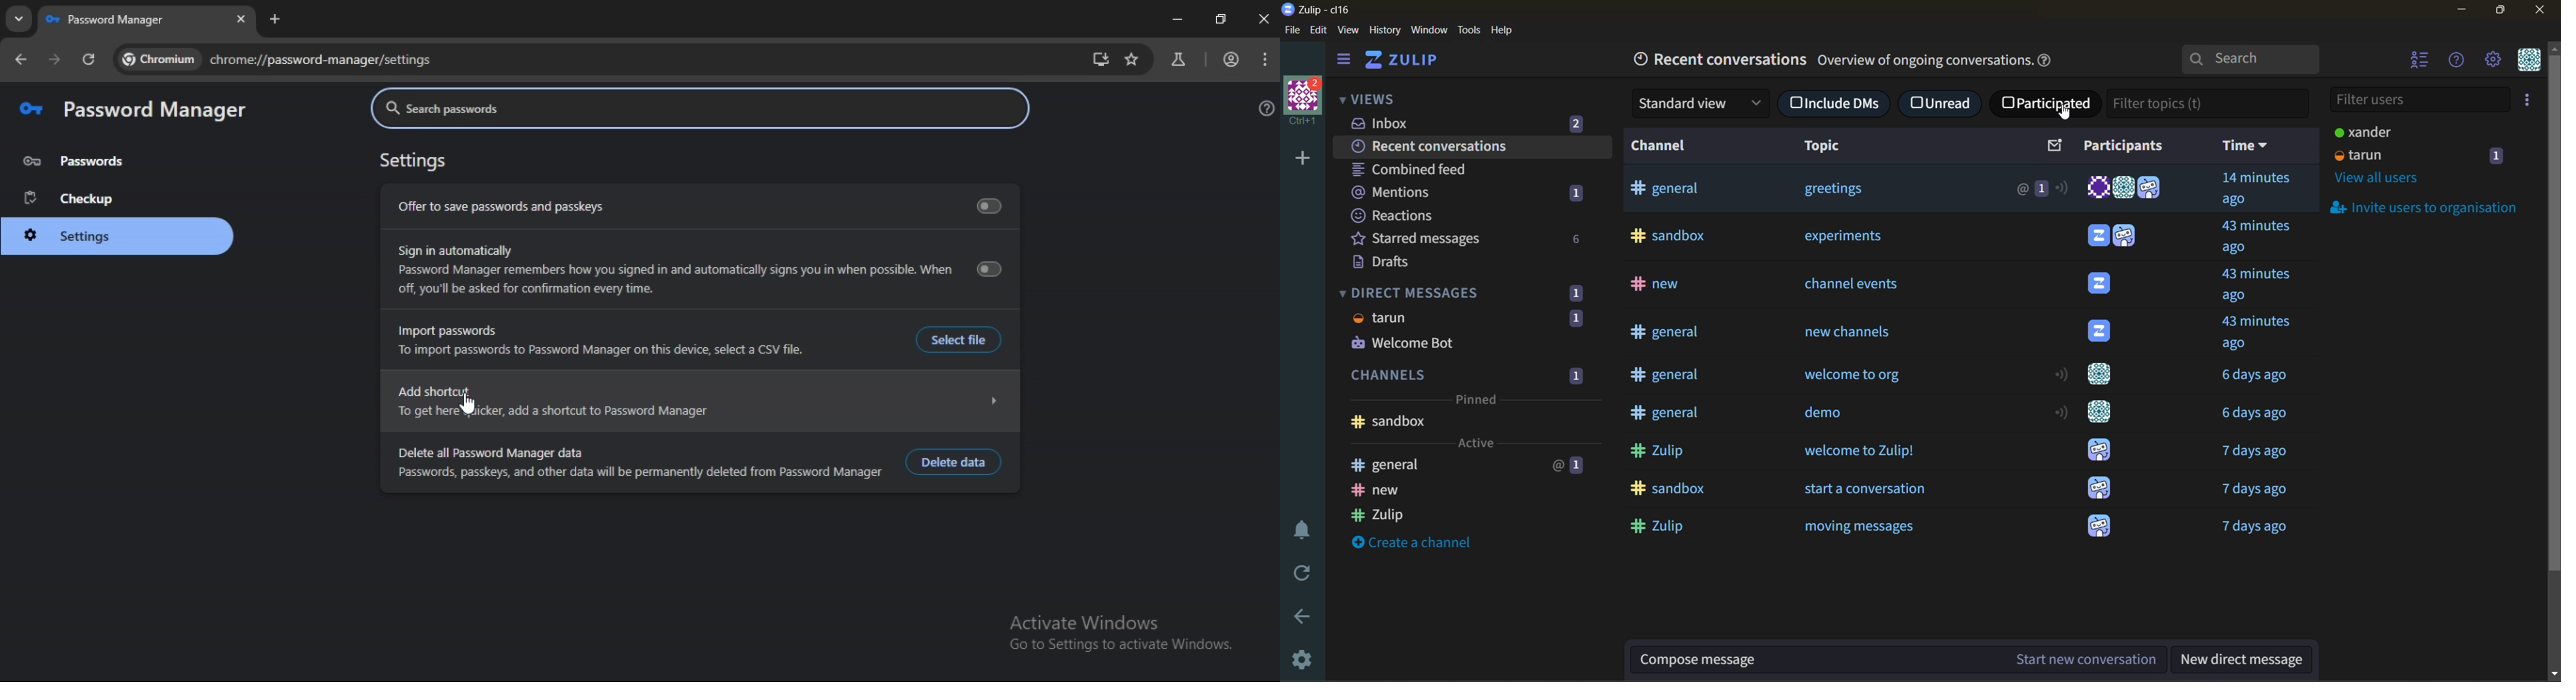  Describe the element at coordinates (2250, 189) in the screenshot. I see `time` at that location.